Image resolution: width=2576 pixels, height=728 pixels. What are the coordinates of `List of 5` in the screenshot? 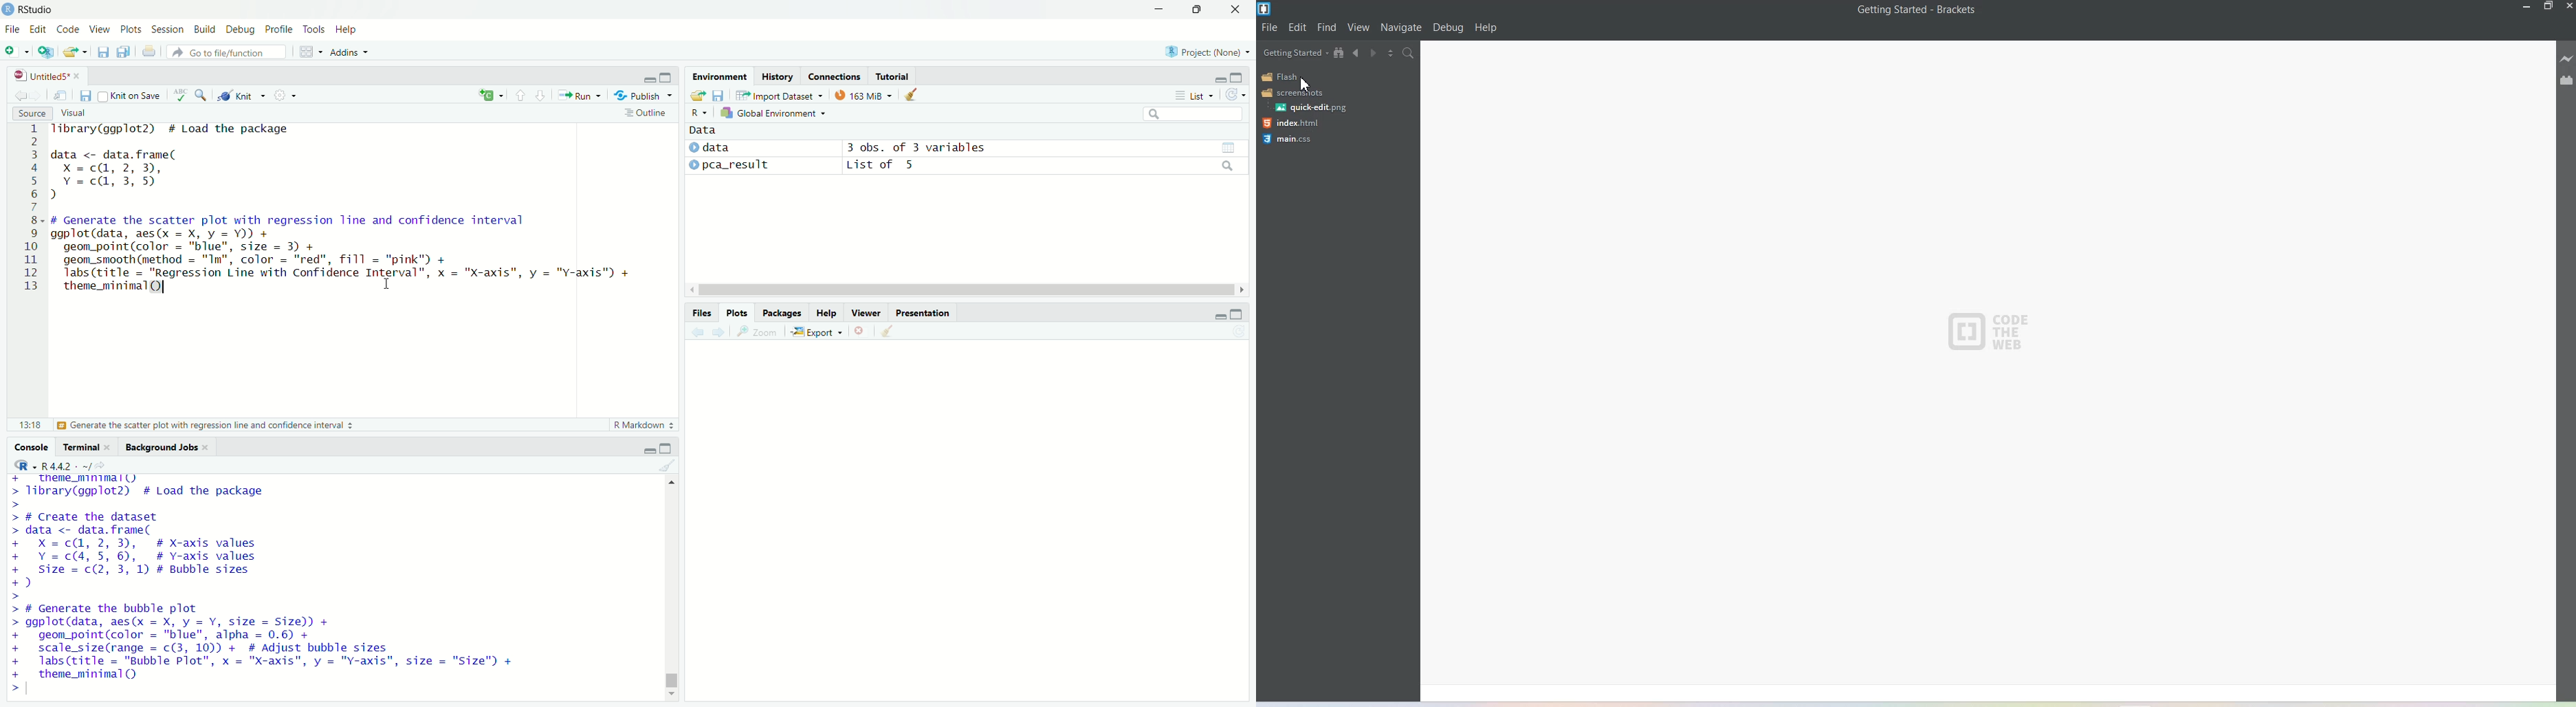 It's located at (883, 165).